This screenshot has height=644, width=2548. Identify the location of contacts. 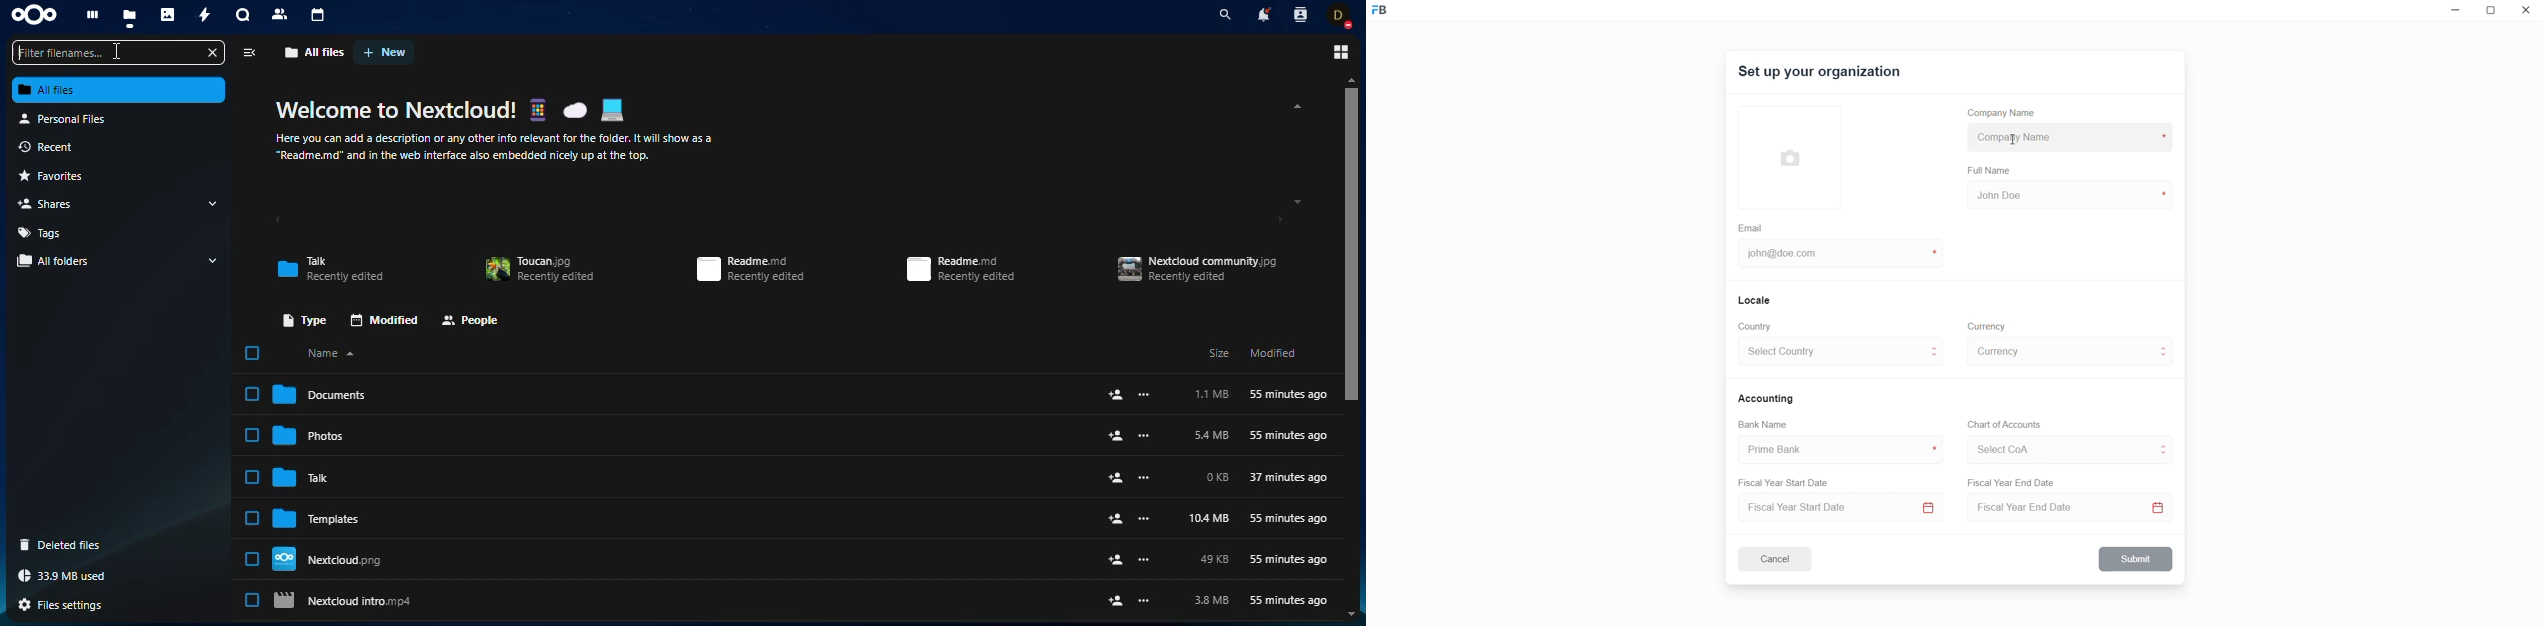
(1299, 14).